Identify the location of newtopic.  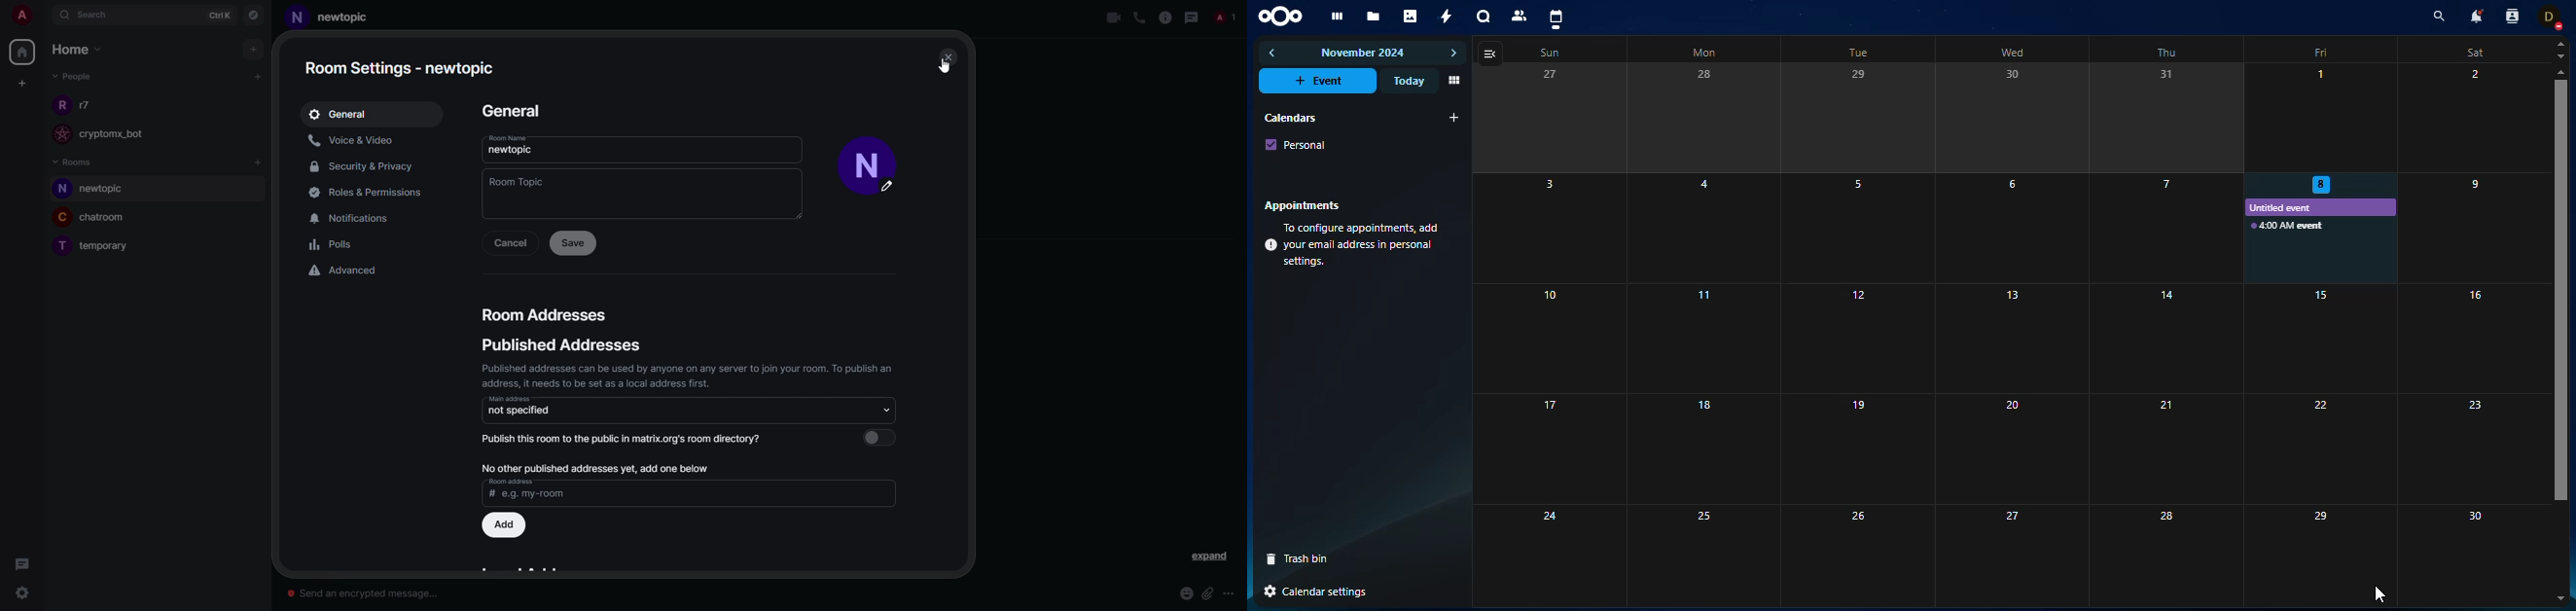
(513, 150).